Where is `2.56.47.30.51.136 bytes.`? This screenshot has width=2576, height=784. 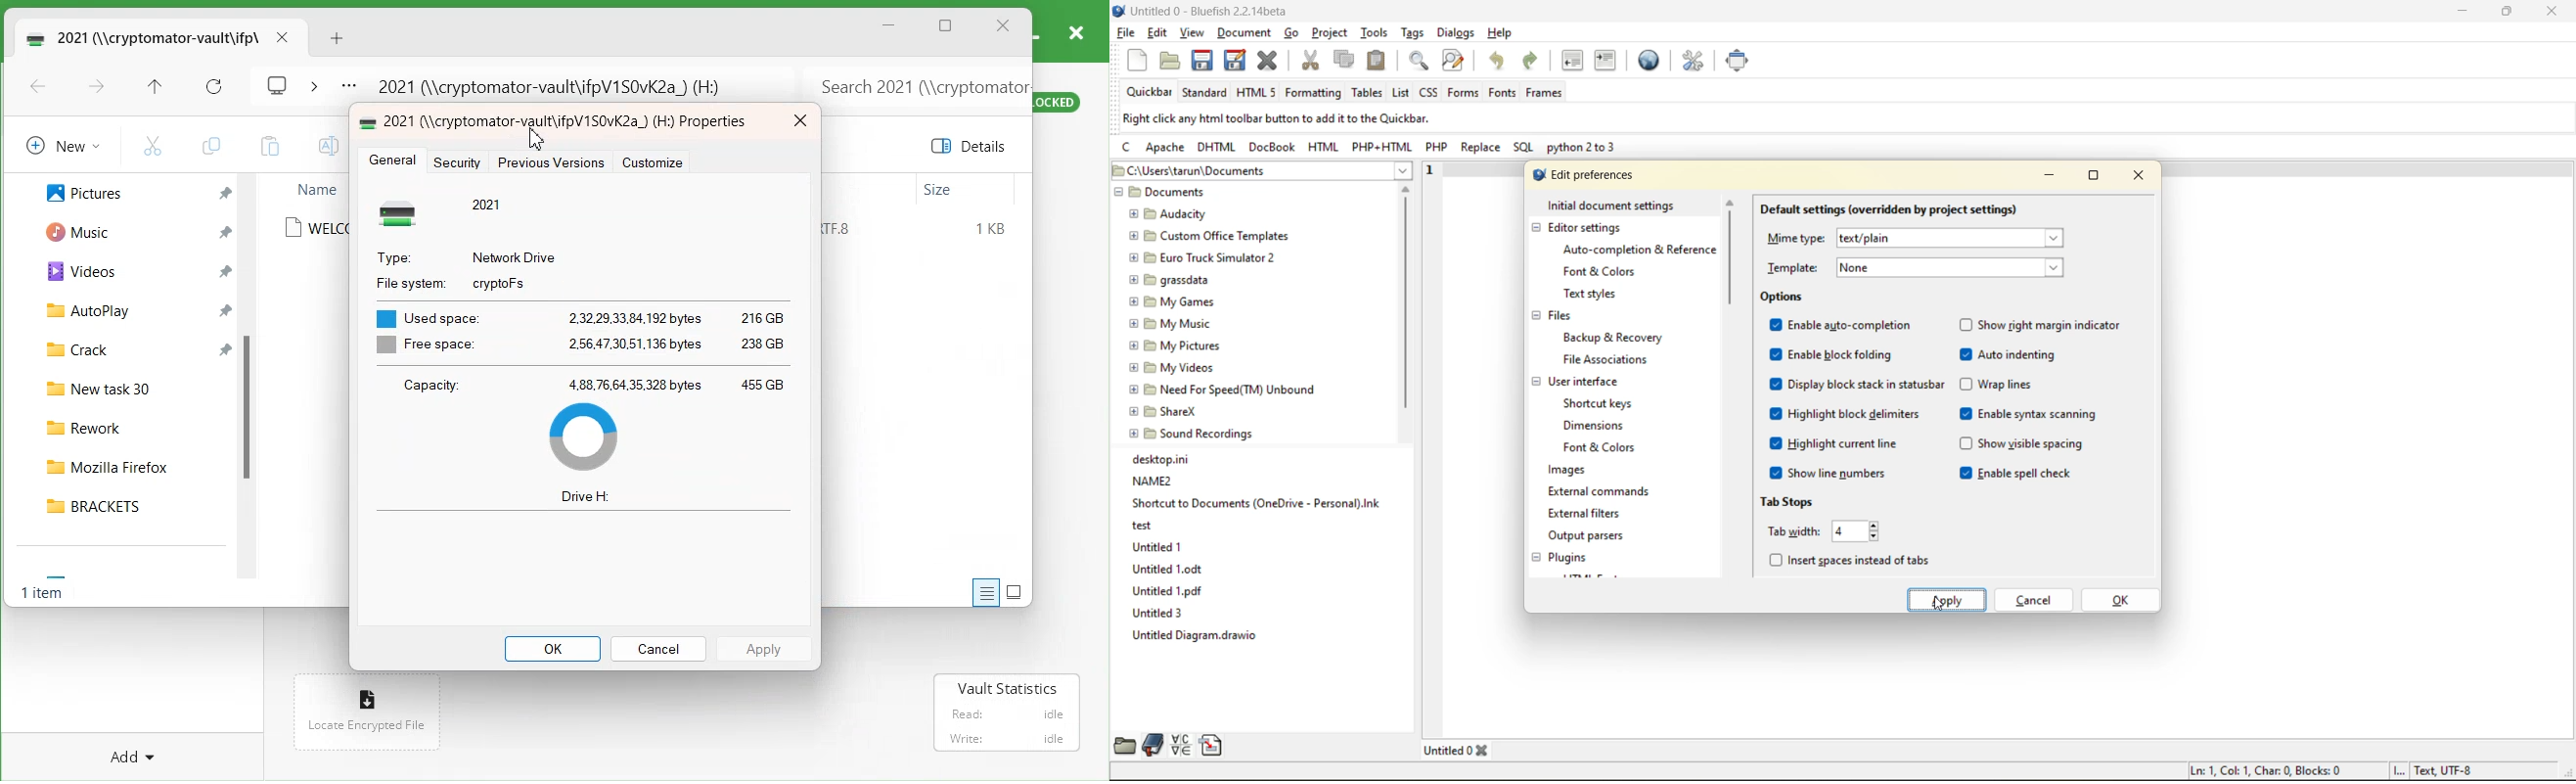 2.56.47.30.51.136 bytes. is located at coordinates (636, 345).